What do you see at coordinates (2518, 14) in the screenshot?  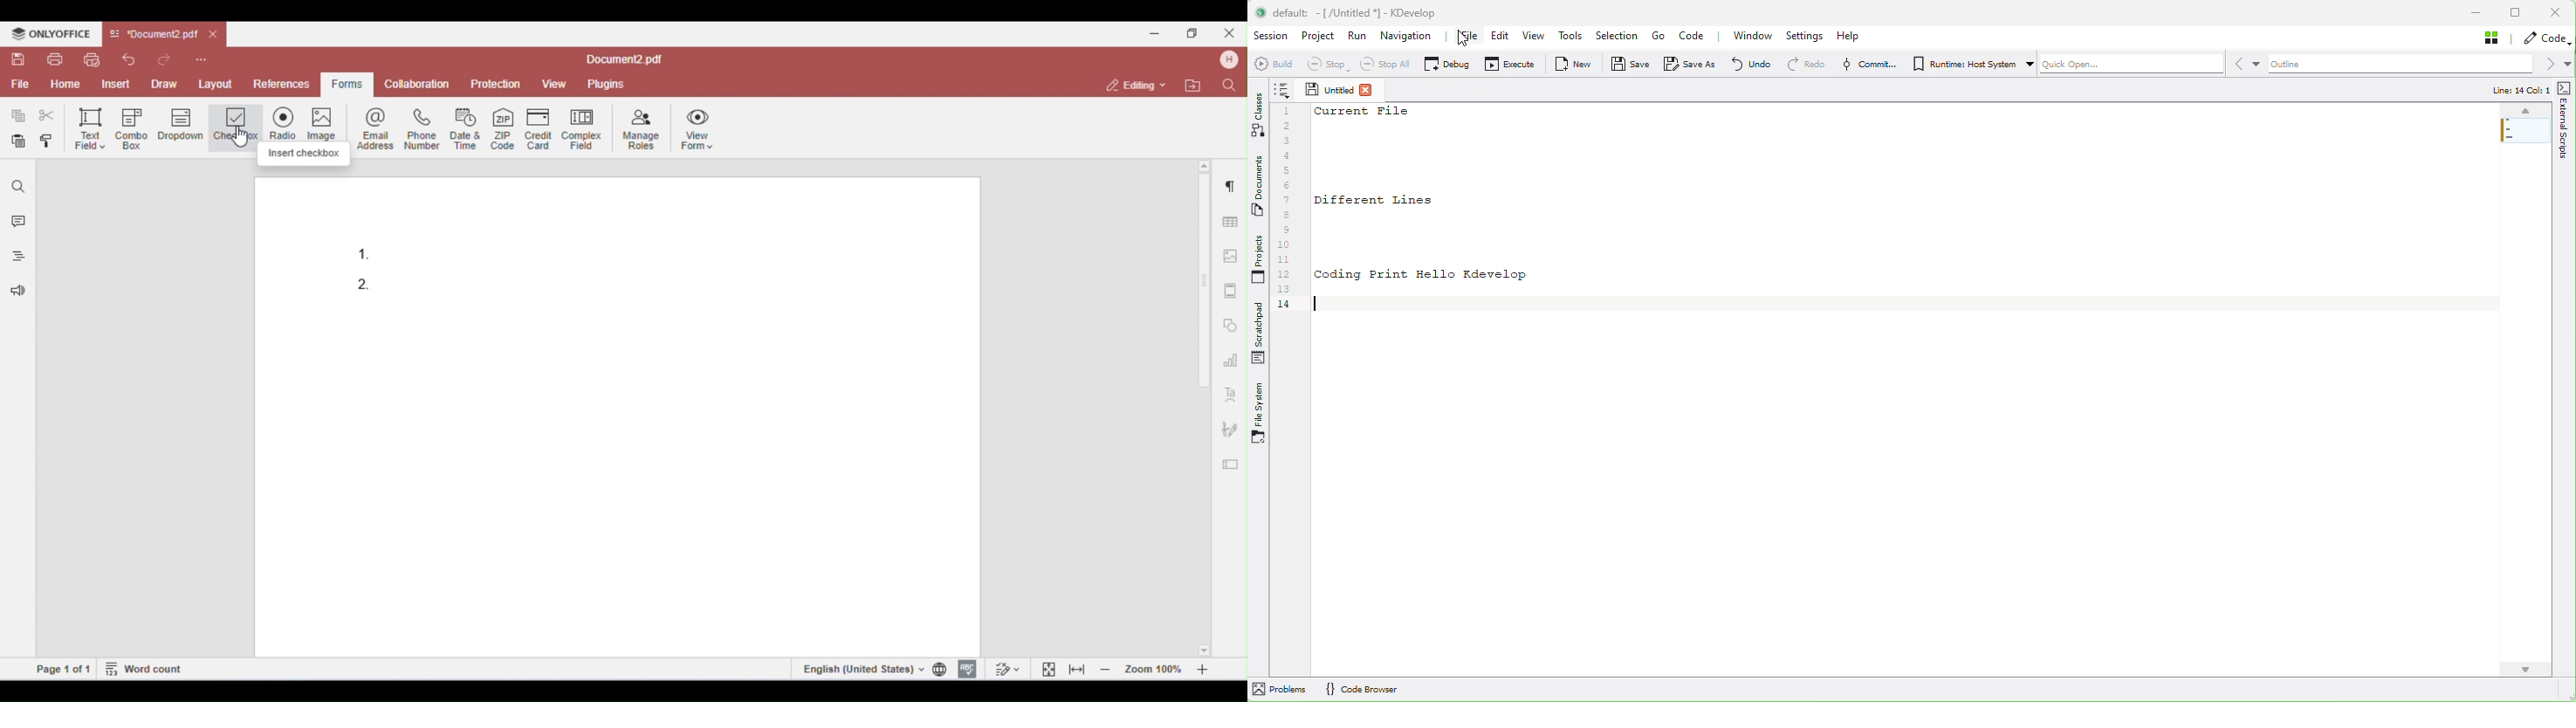 I see `Box` at bounding box center [2518, 14].